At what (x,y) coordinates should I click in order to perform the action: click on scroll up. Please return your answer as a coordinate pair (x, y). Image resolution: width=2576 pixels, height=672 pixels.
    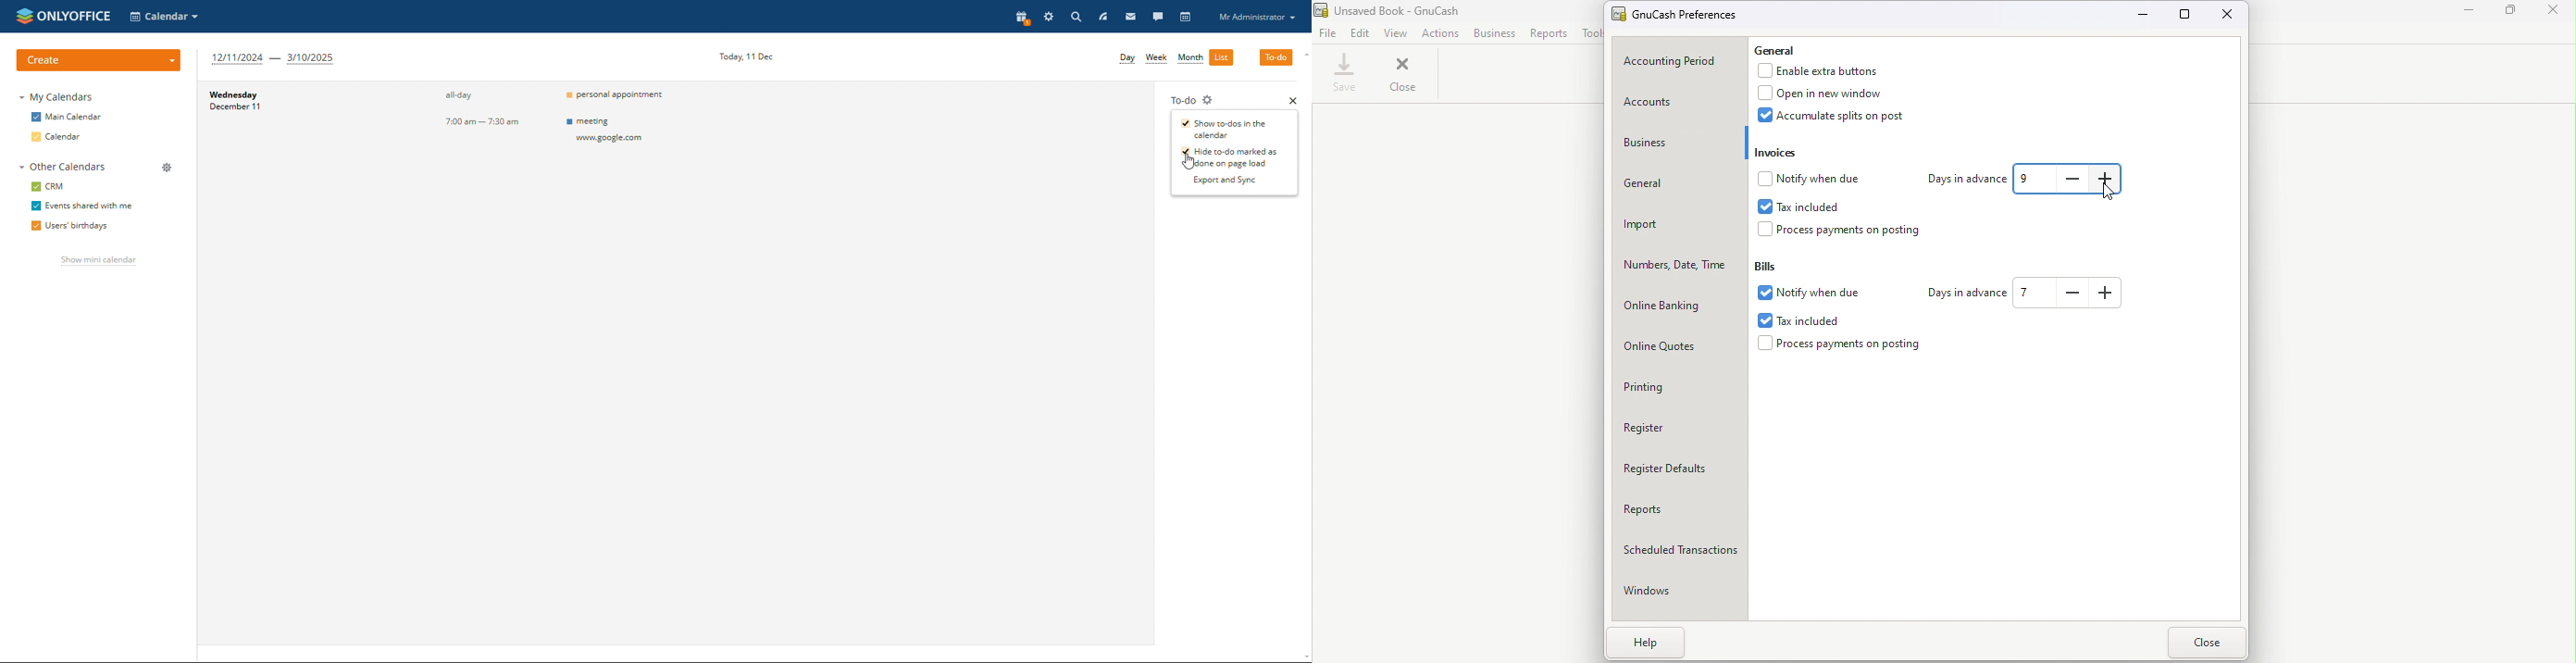
    Looking at the image, I should click on (1304, 54).